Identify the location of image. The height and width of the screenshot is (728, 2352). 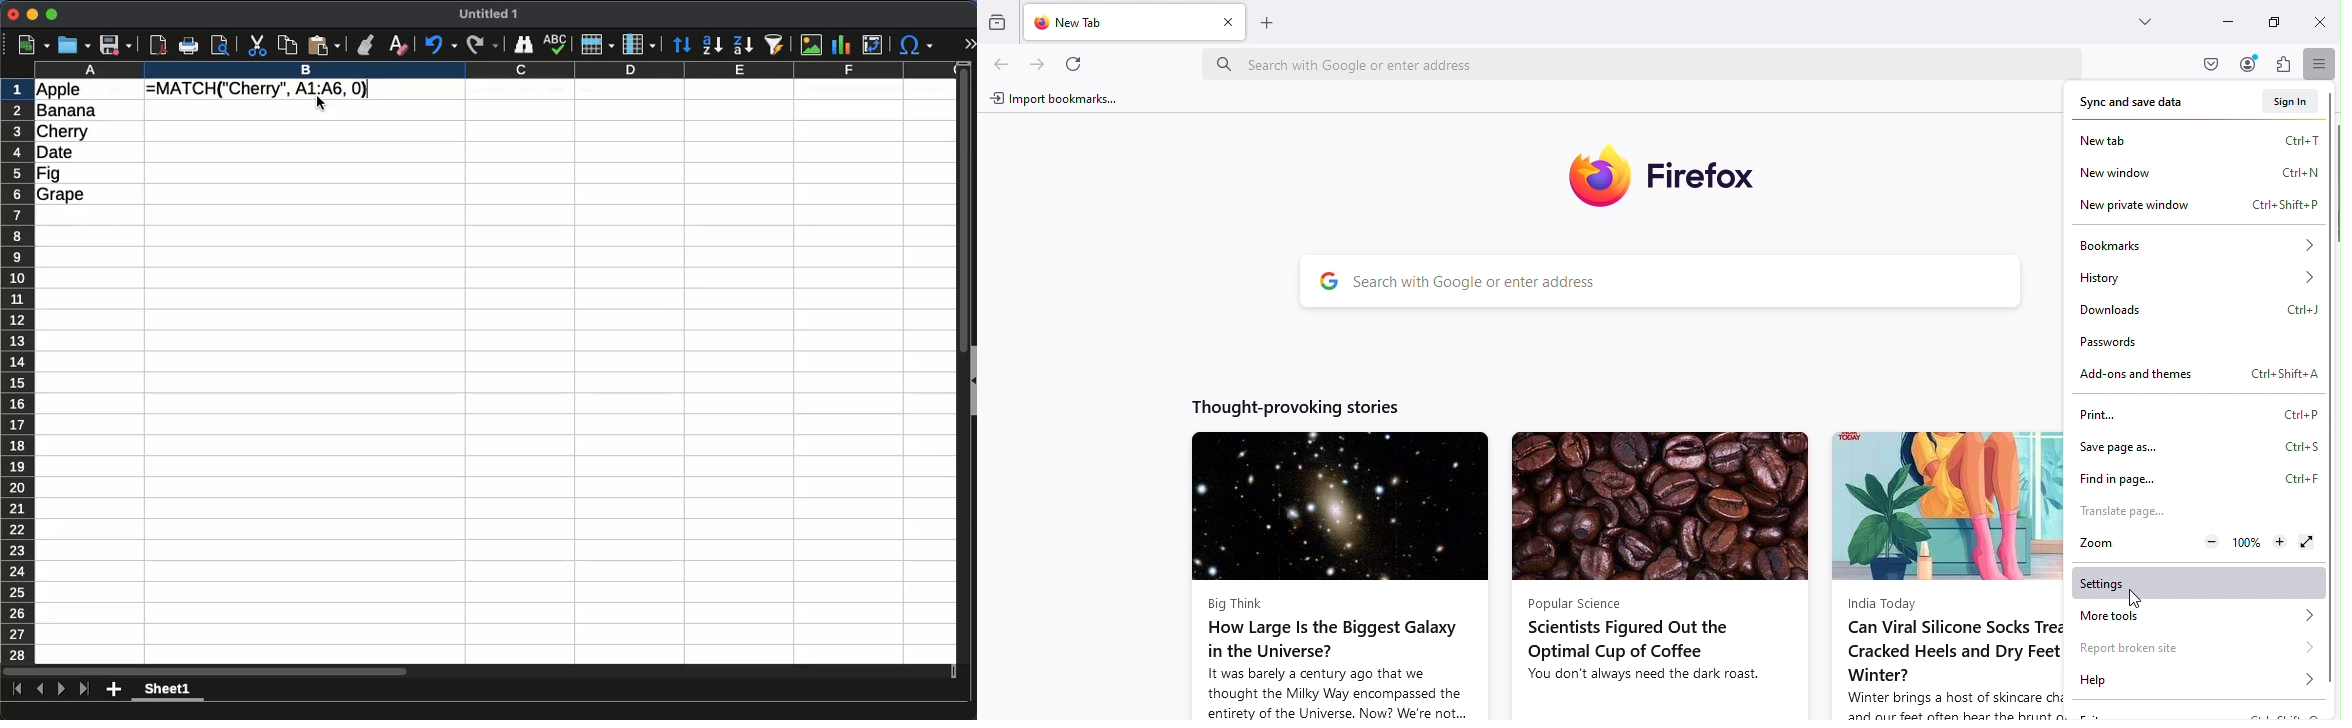
(811, 45).